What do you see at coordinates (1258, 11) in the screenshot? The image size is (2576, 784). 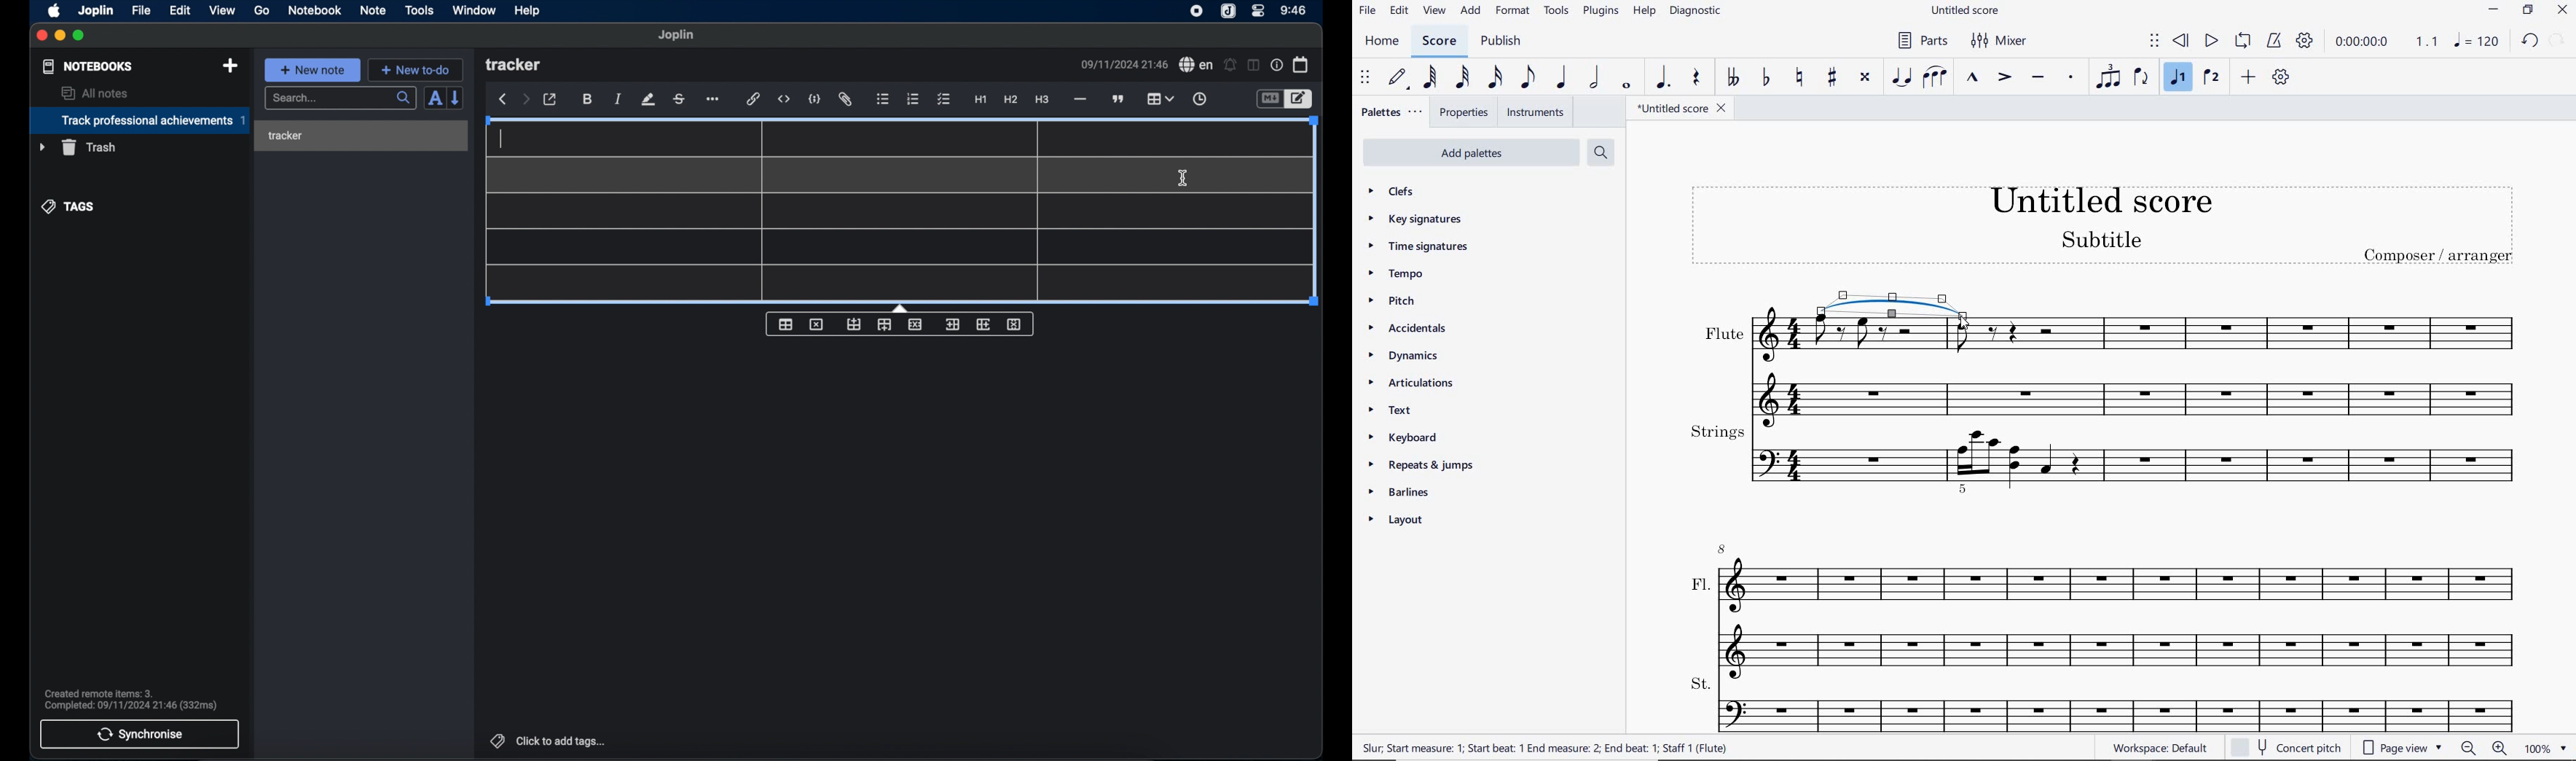 I see `control center` at bounding box center [1258, 11].